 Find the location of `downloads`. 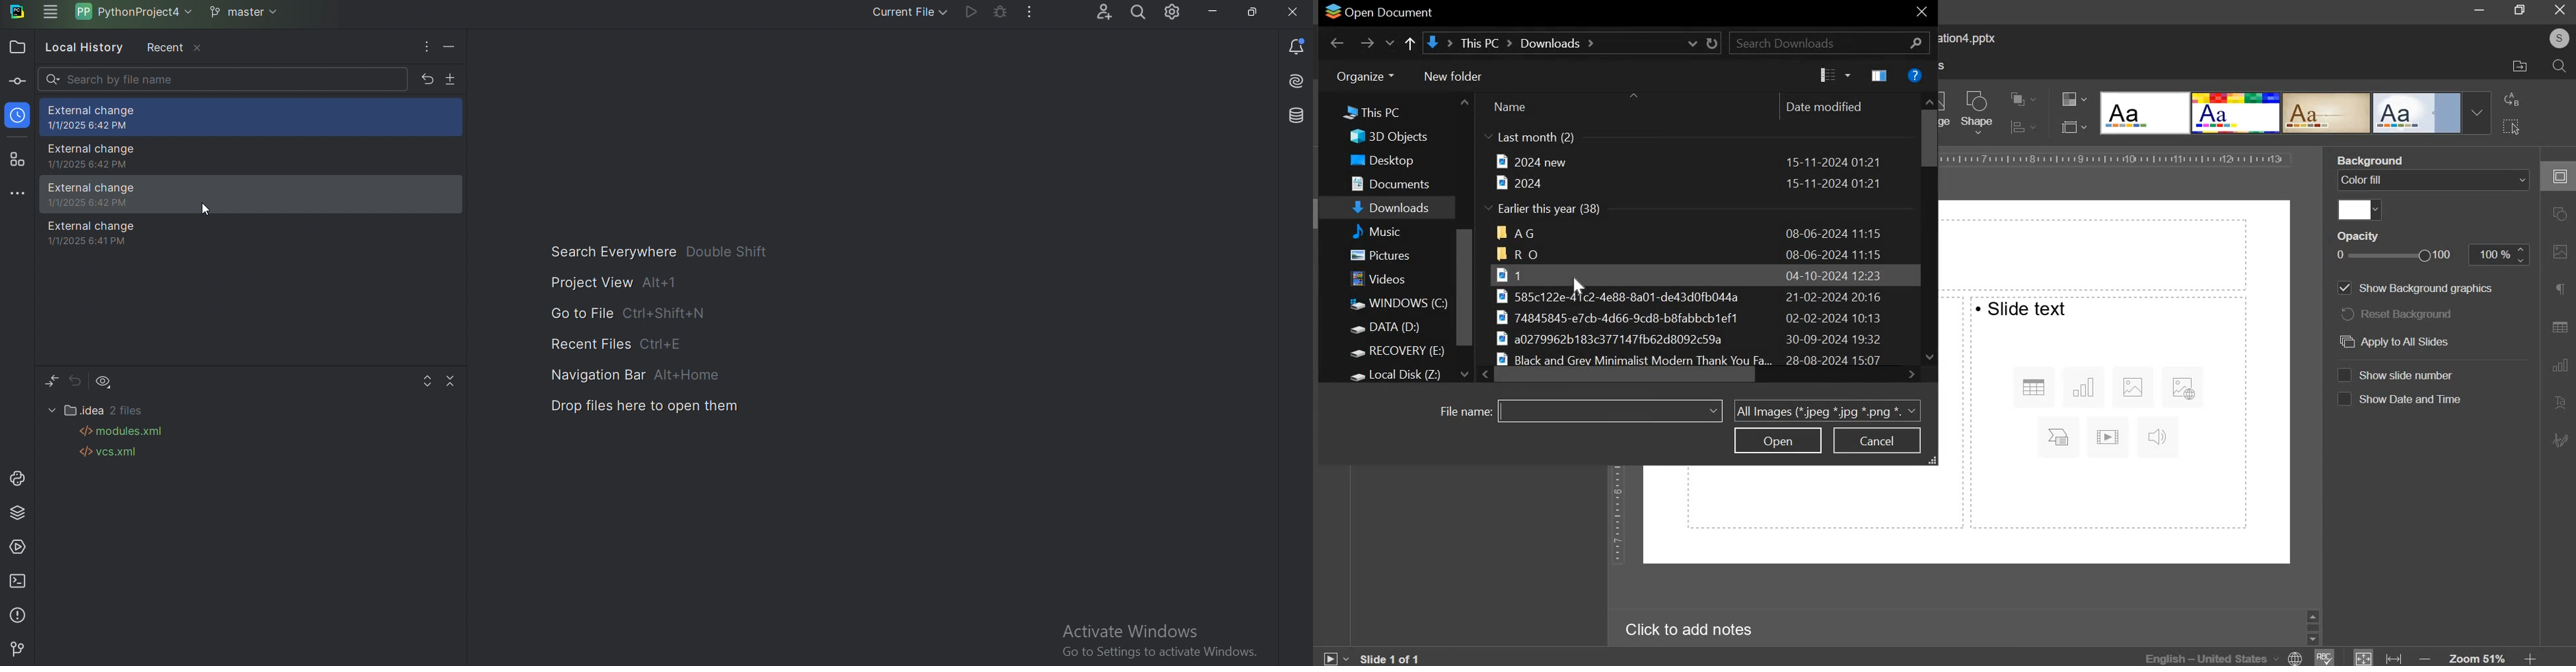

downloads is located at coordinates (1393, 209).